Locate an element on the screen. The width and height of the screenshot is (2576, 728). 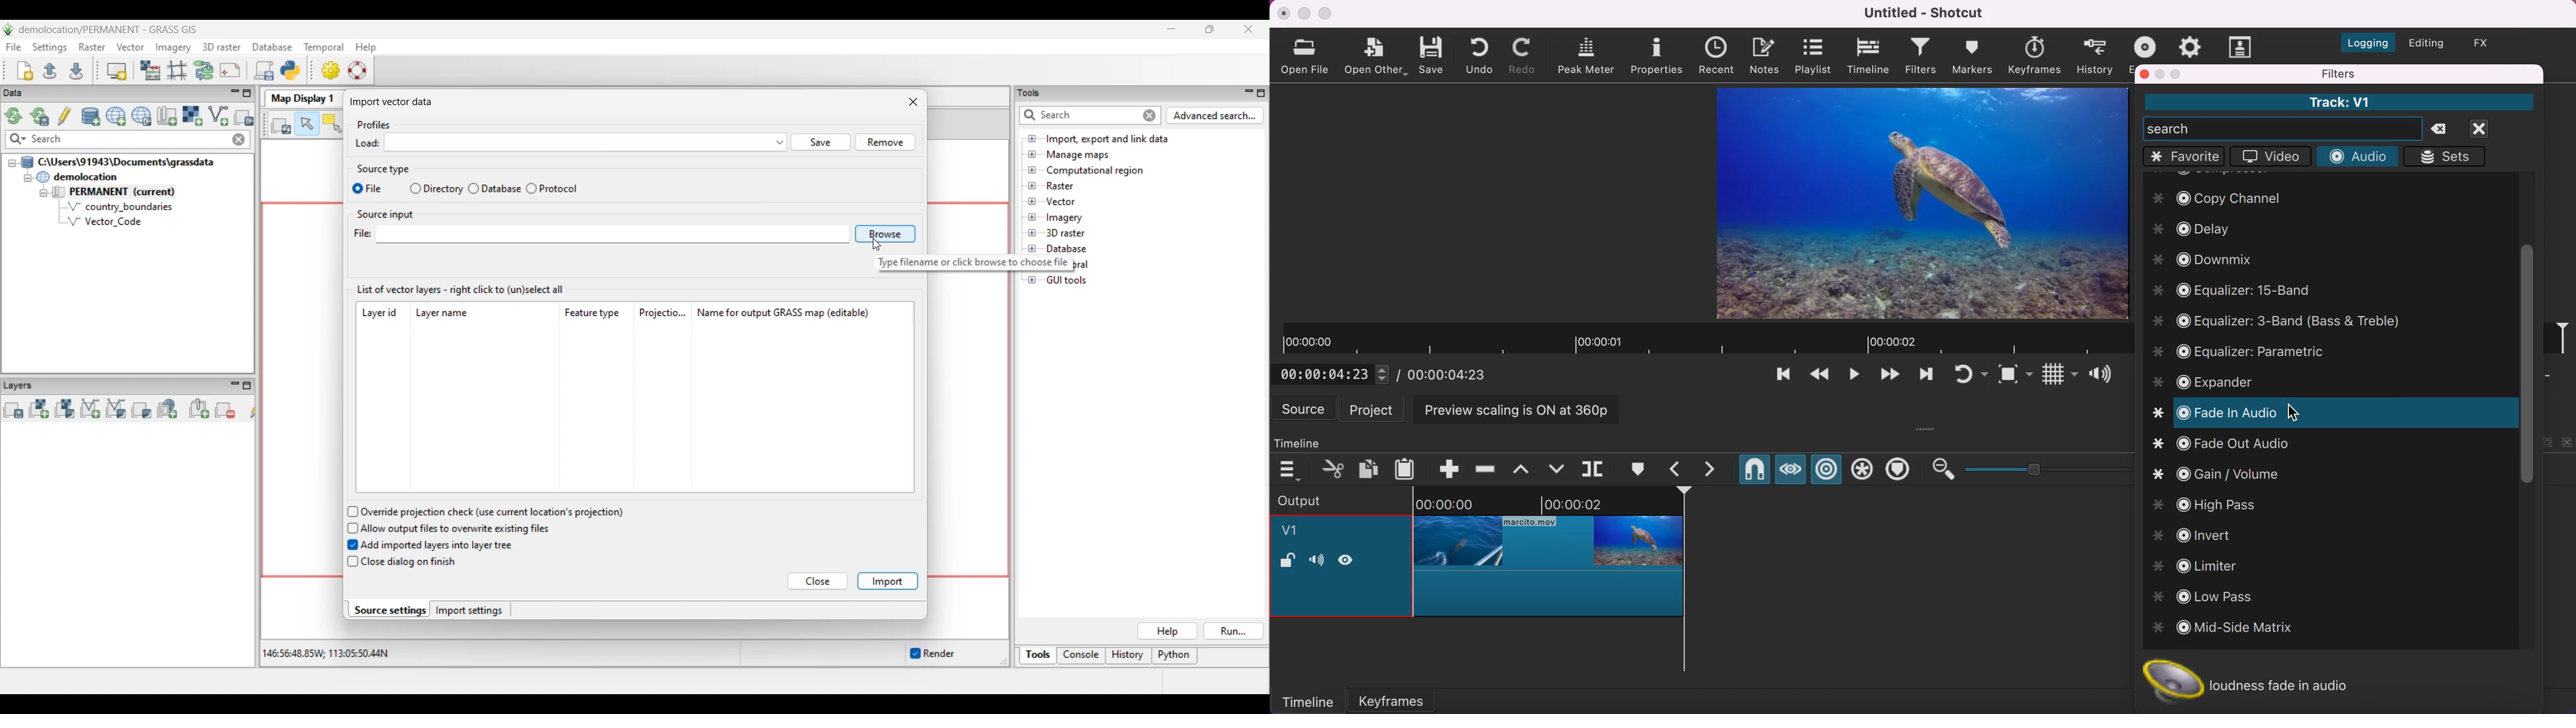
ripple markers is located at coordinates (1900, 470).